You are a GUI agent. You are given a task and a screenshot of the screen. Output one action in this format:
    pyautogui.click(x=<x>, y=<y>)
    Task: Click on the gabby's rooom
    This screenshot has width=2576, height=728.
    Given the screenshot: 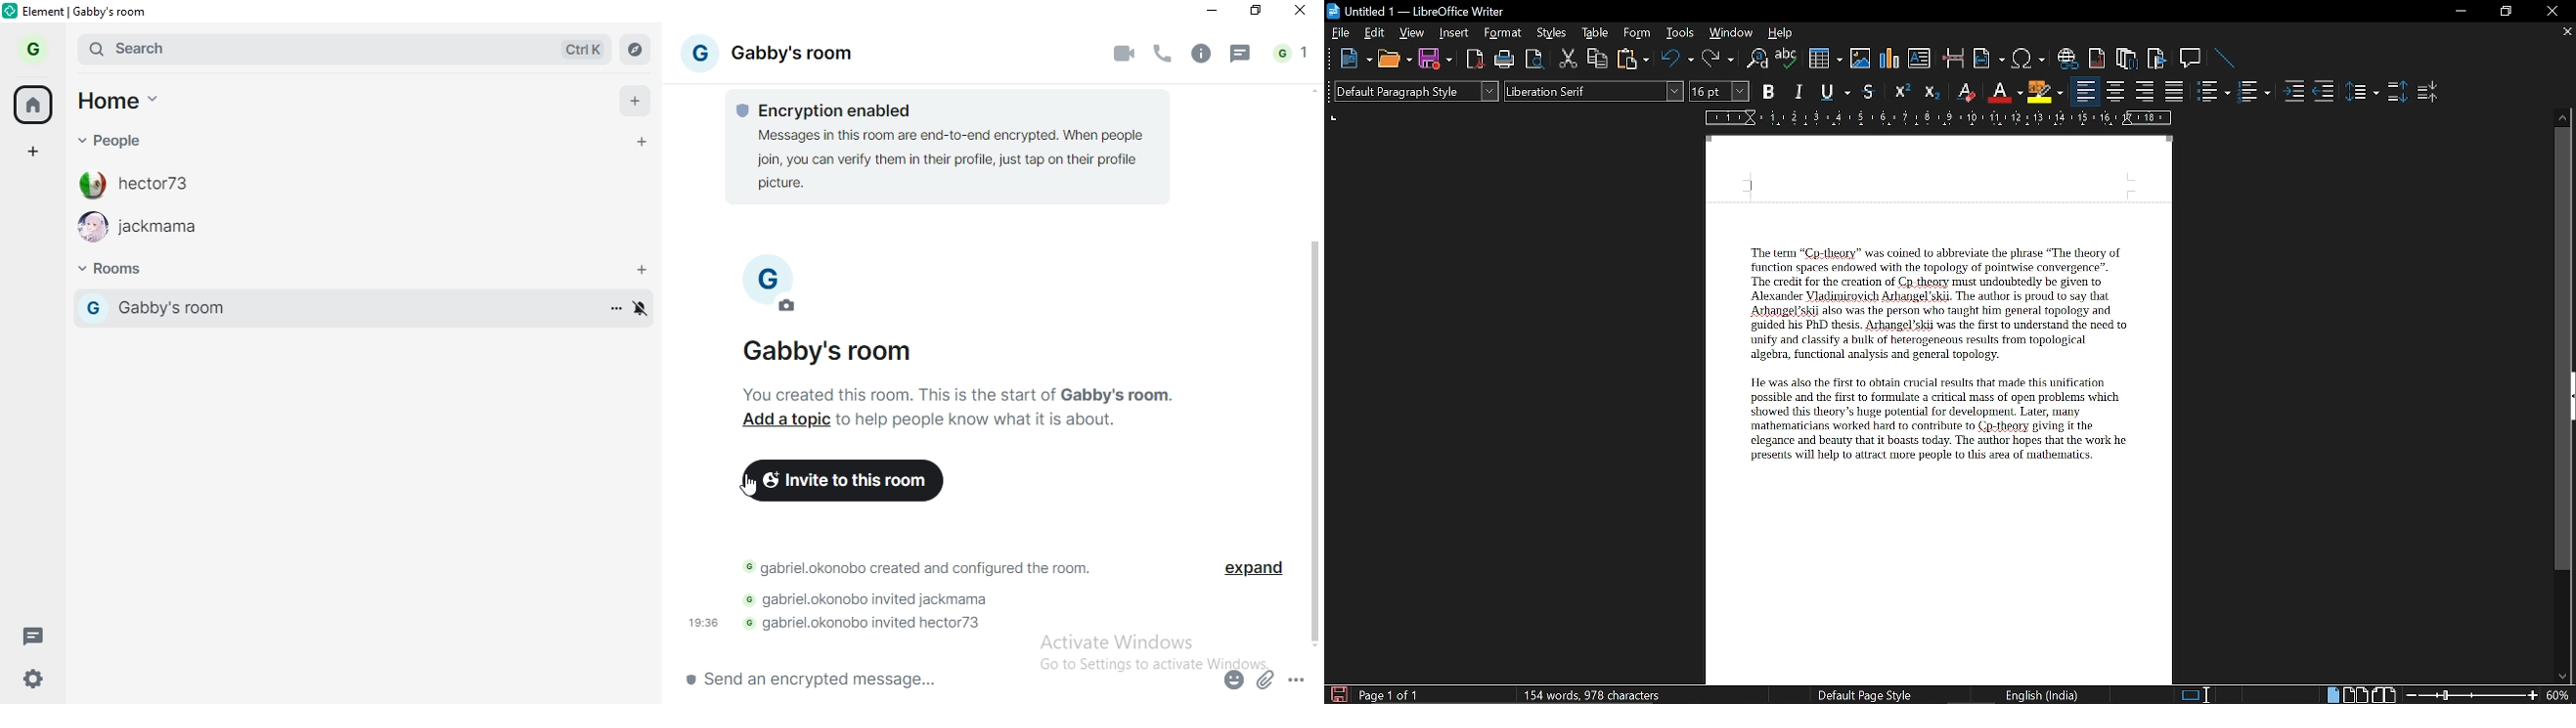 What is the action you would take?
    pyautogui.click(x=807, y=54)
    